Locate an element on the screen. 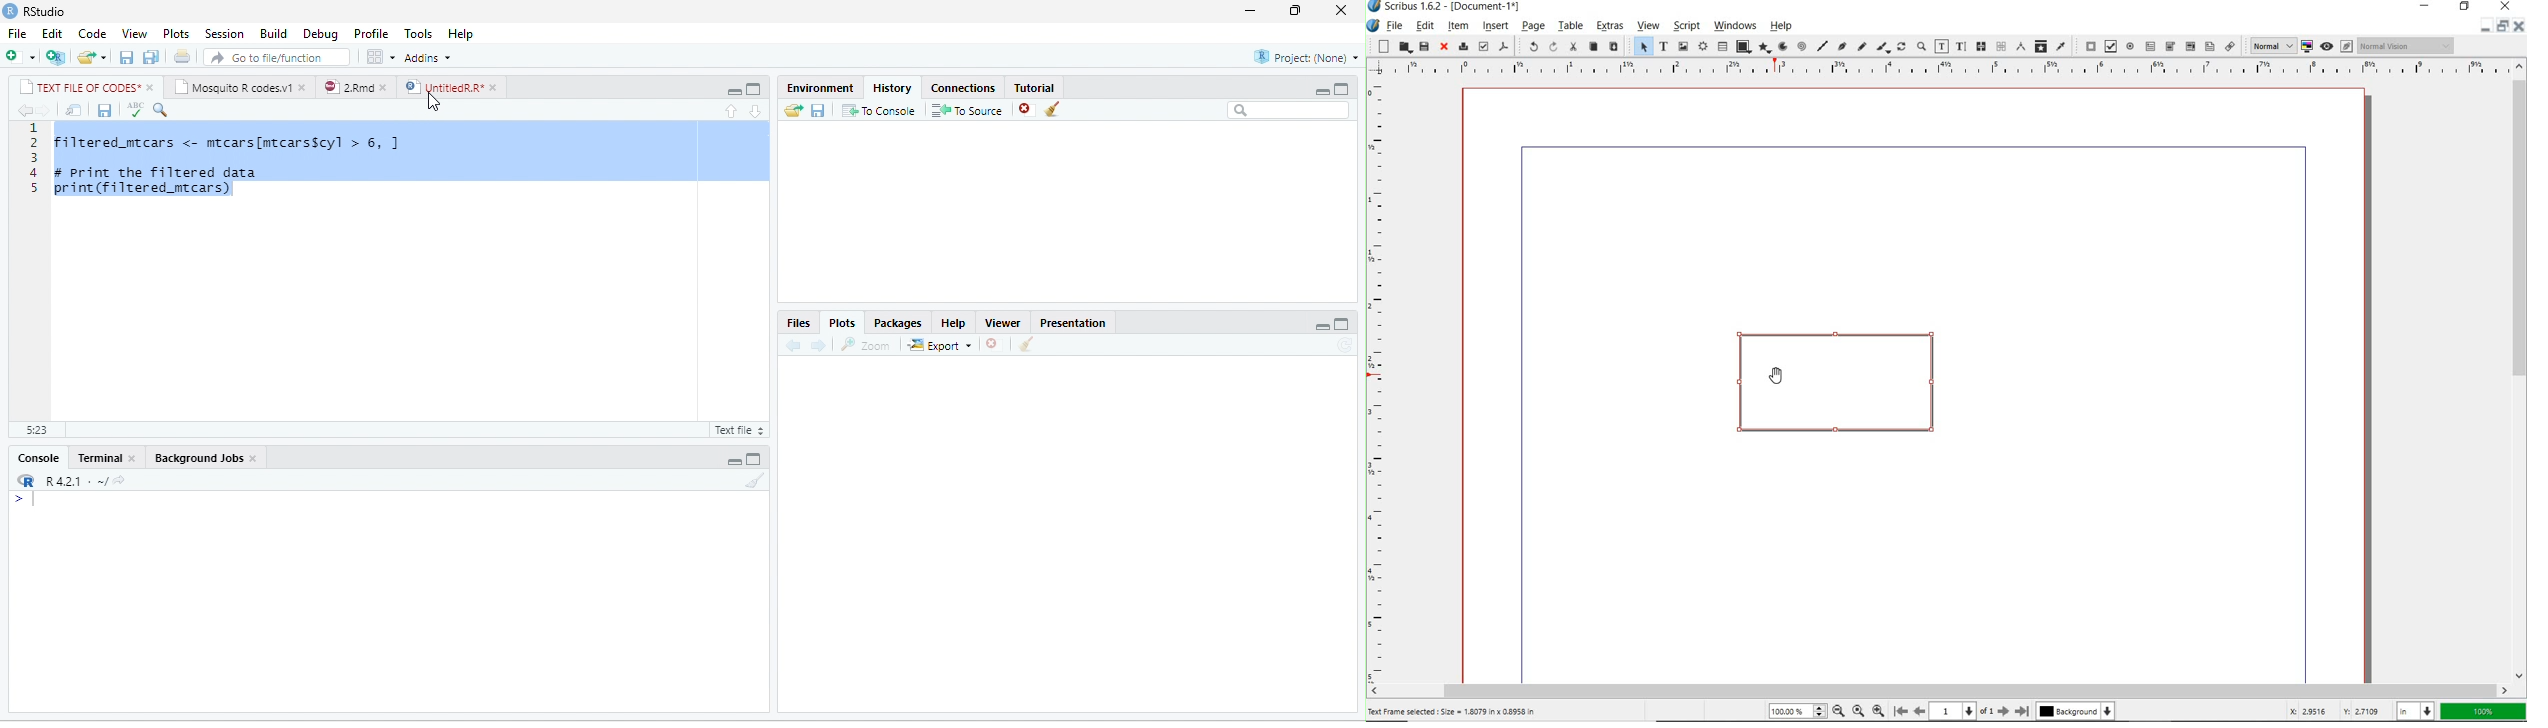 Image resolution: width=2548 pixels, height=728 pixels. Build is located at coordinates (273, 33).